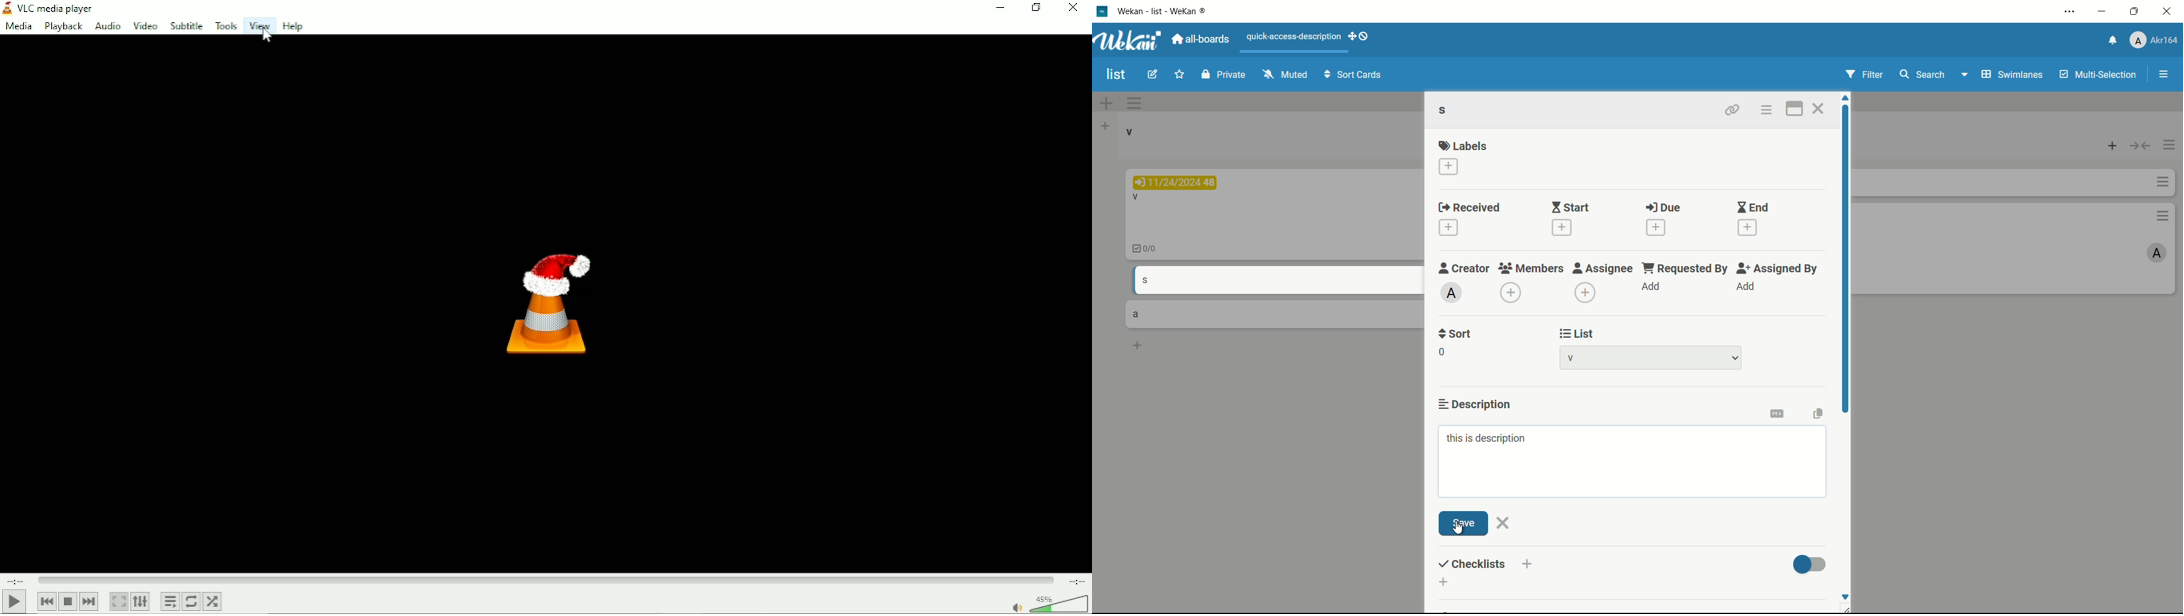 This screenshot has height=616, width=2184. What do you see at coordinates (2164, 74) in the screenshot?
I see `open/close sidebar` at bounding box center [2164, 74].